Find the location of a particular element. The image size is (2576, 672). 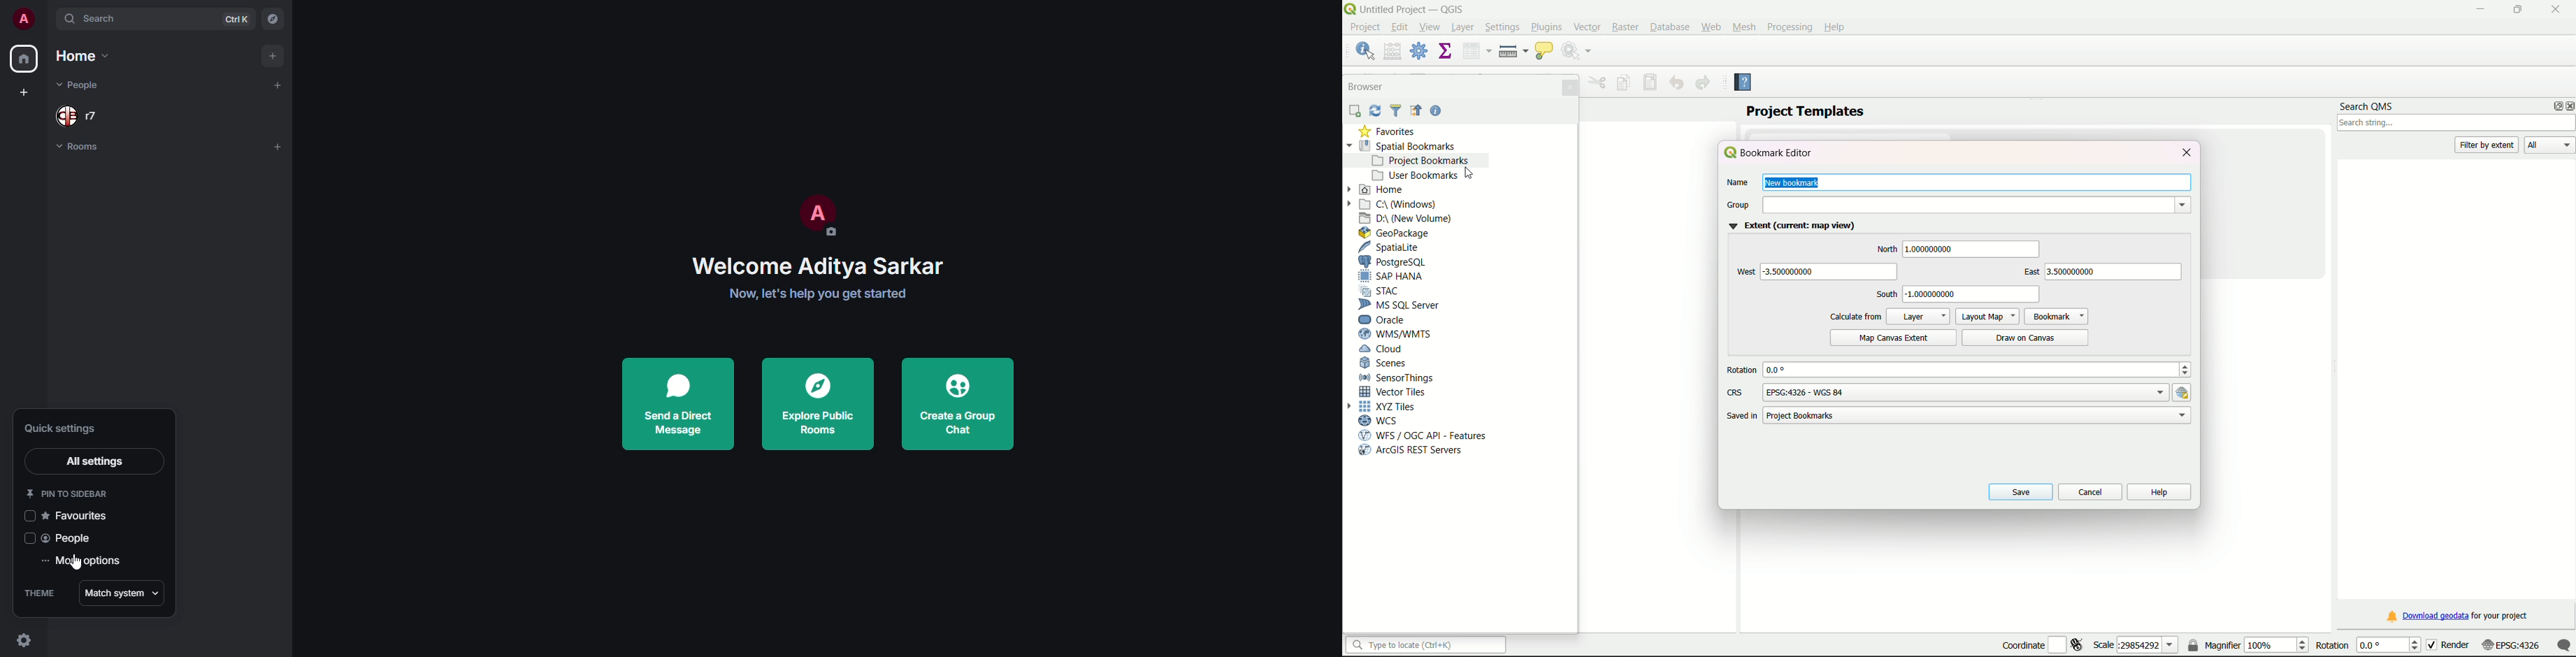

Oracle is located at coordinates (1389, 320).